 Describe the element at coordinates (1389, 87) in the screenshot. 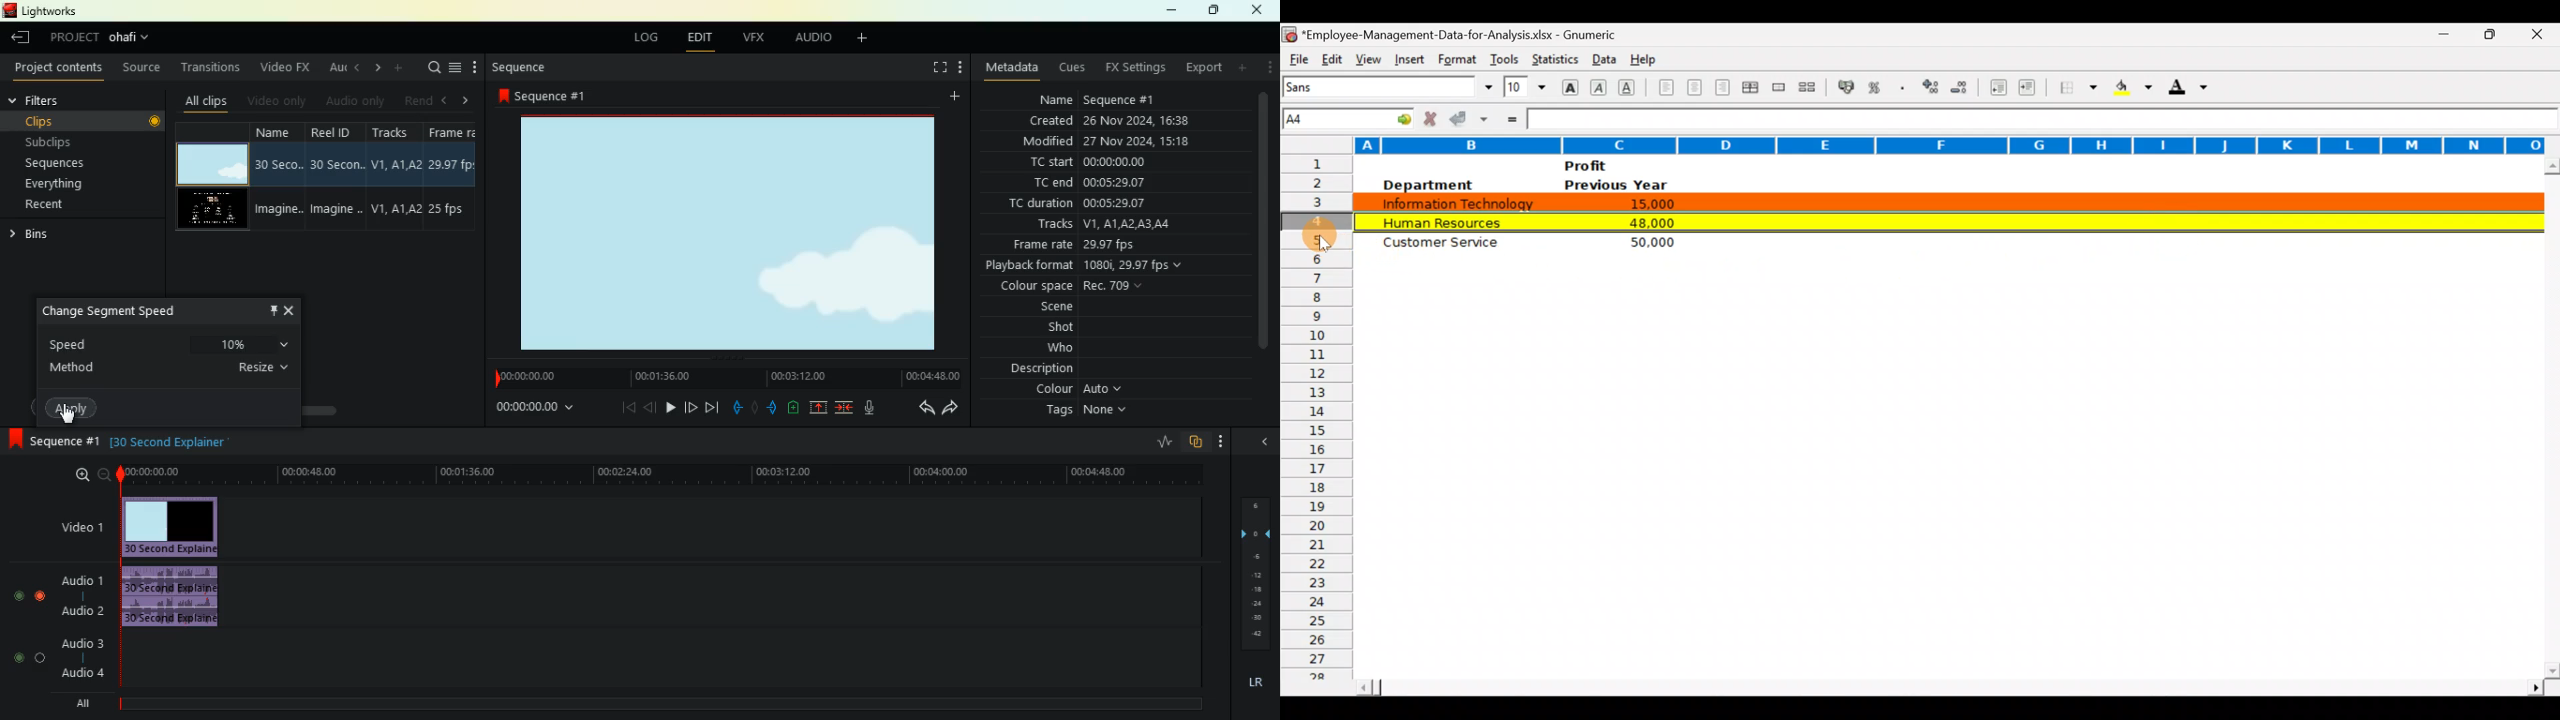

I see `Font name` at that location.